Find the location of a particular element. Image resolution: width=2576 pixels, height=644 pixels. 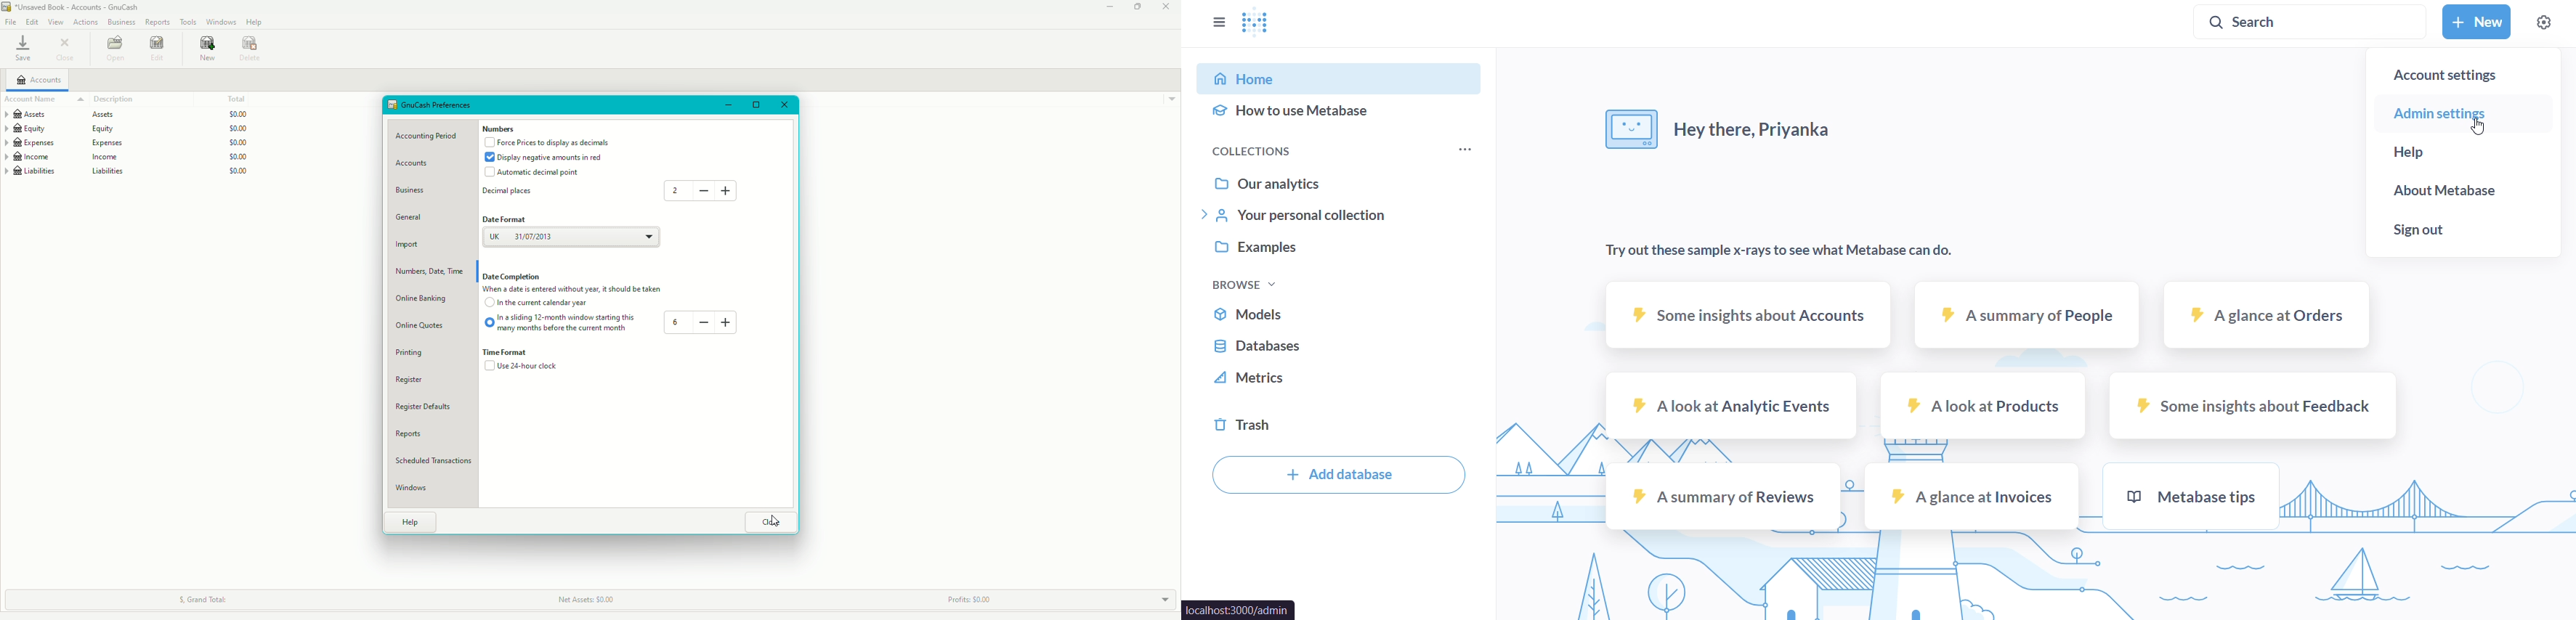

browse is located at coordinates (1247, 282).